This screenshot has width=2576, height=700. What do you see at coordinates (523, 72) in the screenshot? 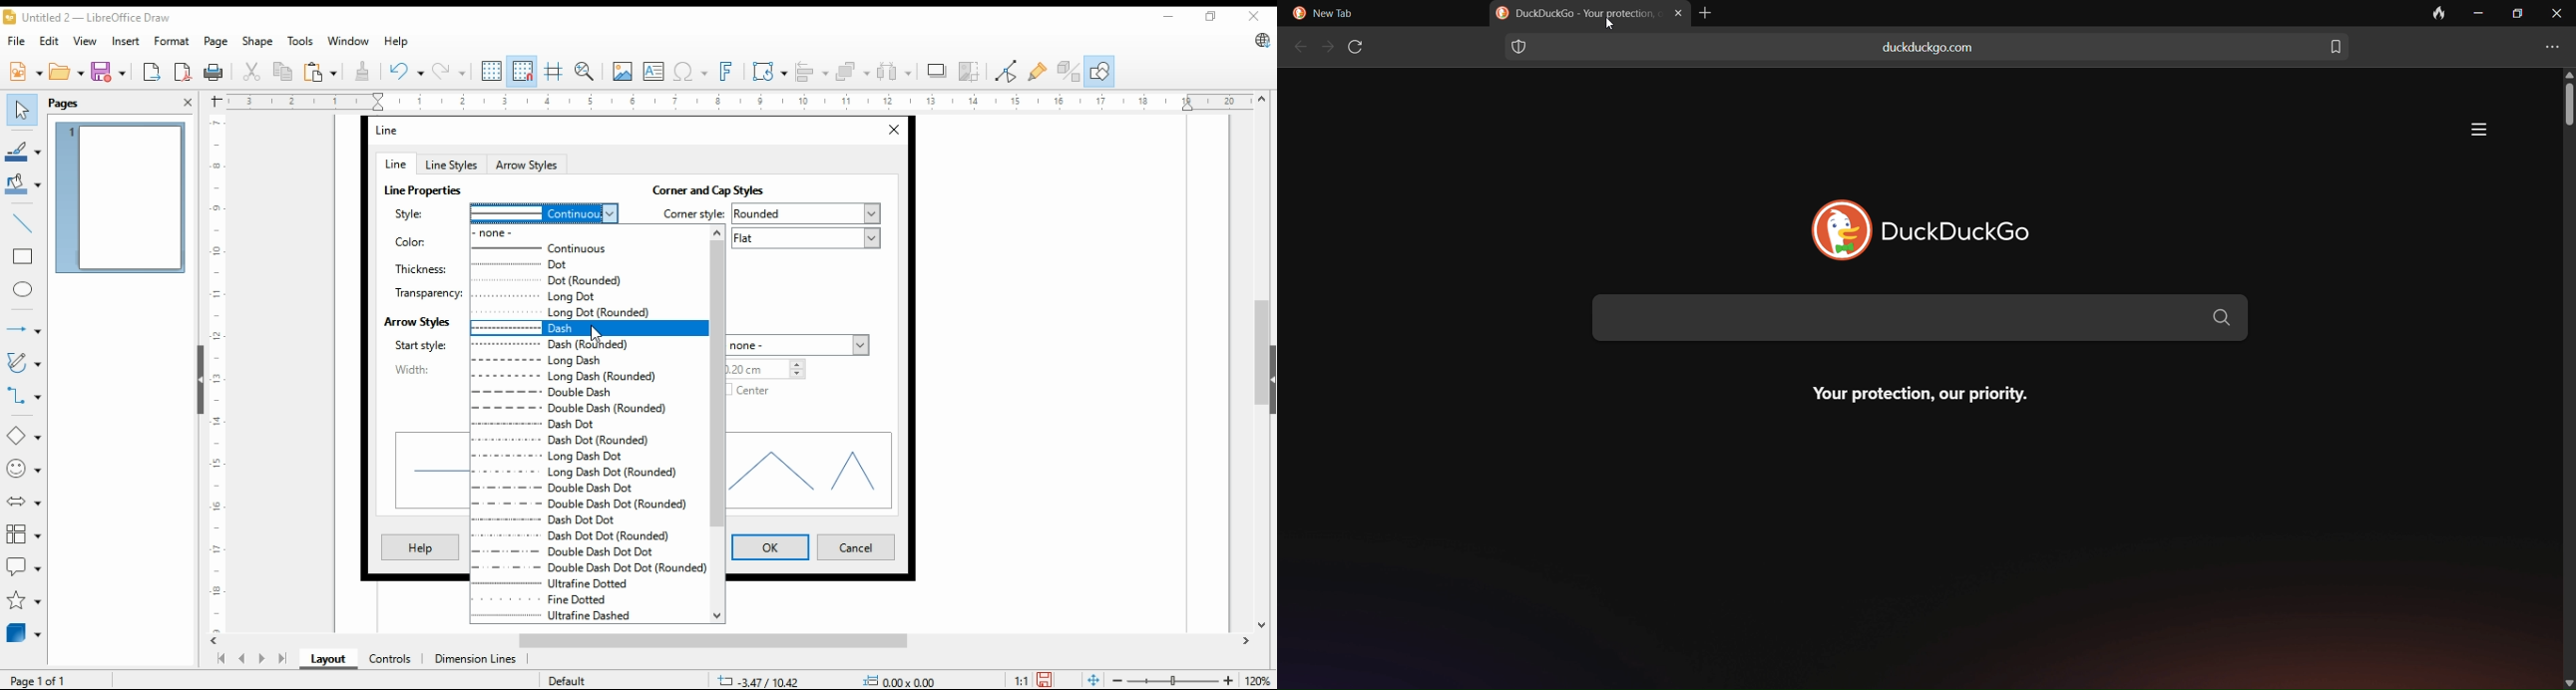
I see `snap to grids` at bounding box center [523, 72].